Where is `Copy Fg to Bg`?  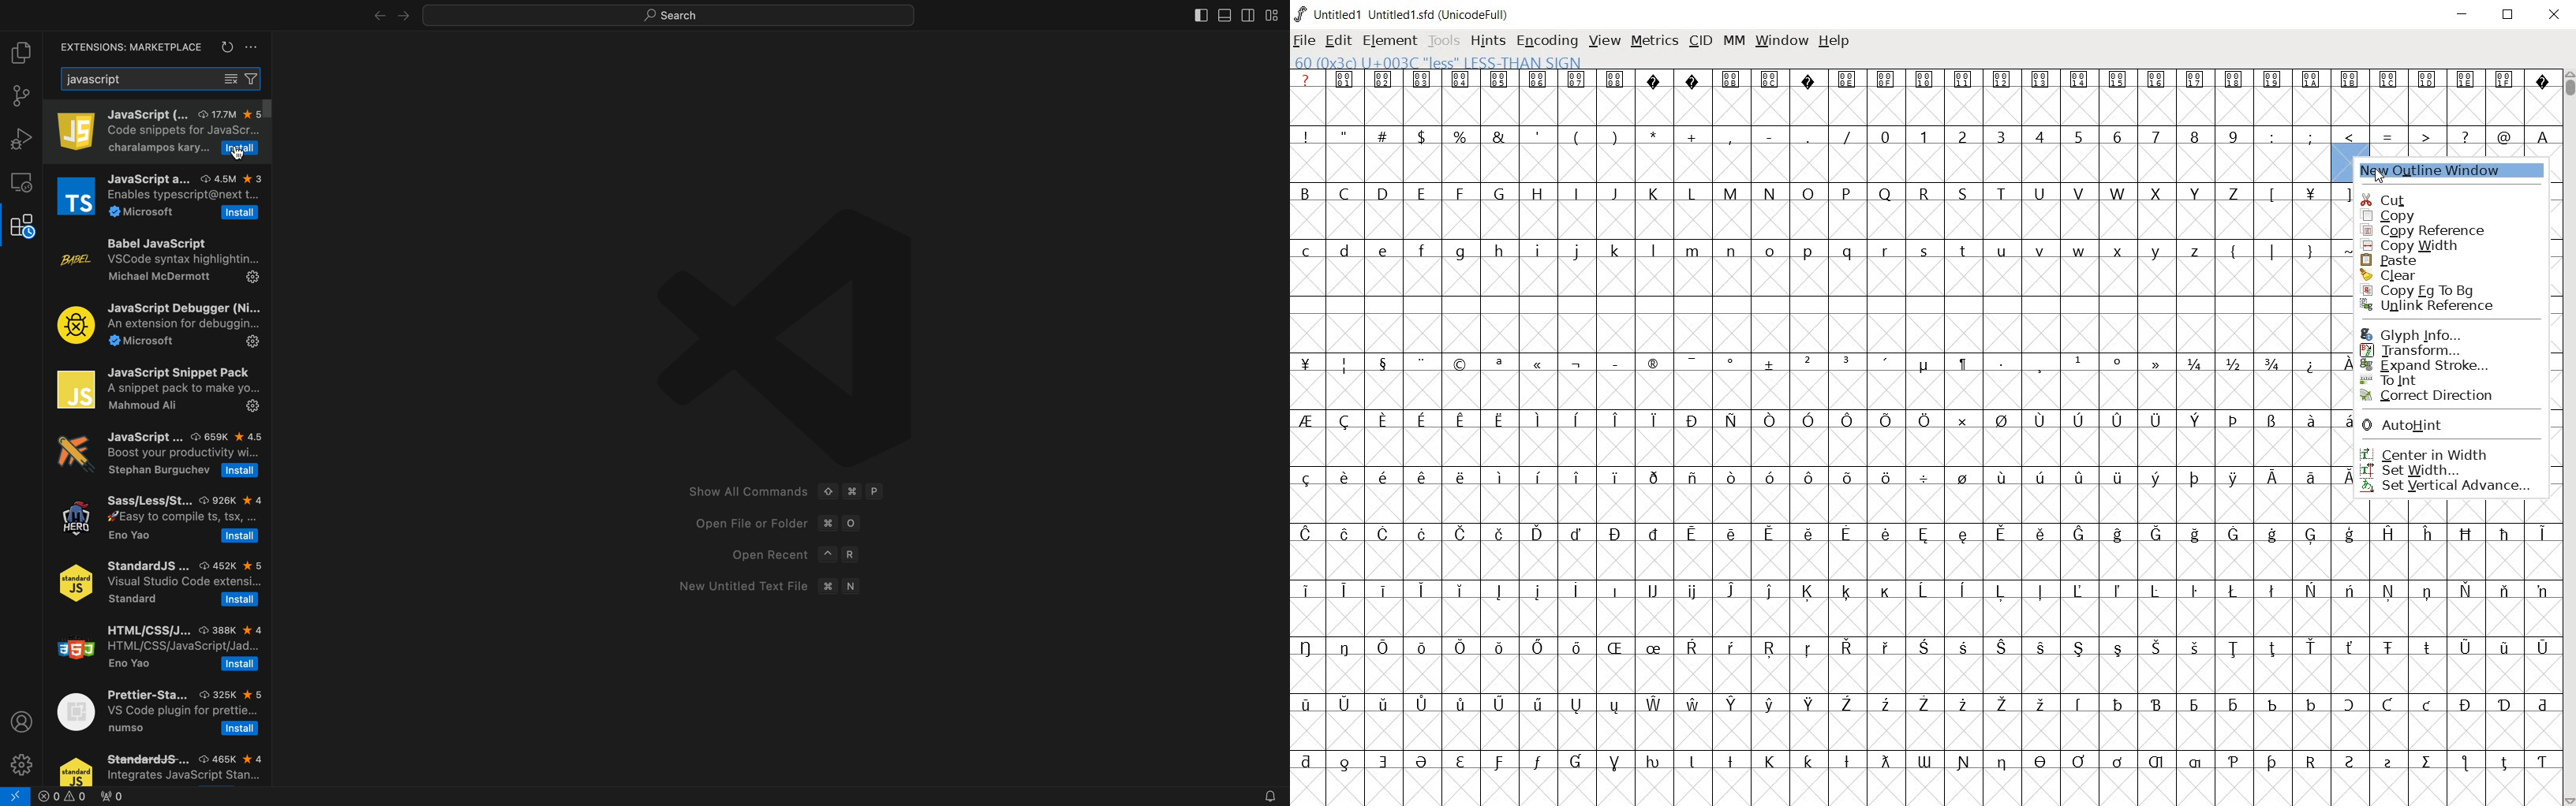
Copy Fg to Bg is located at coordinates (2435, 289).